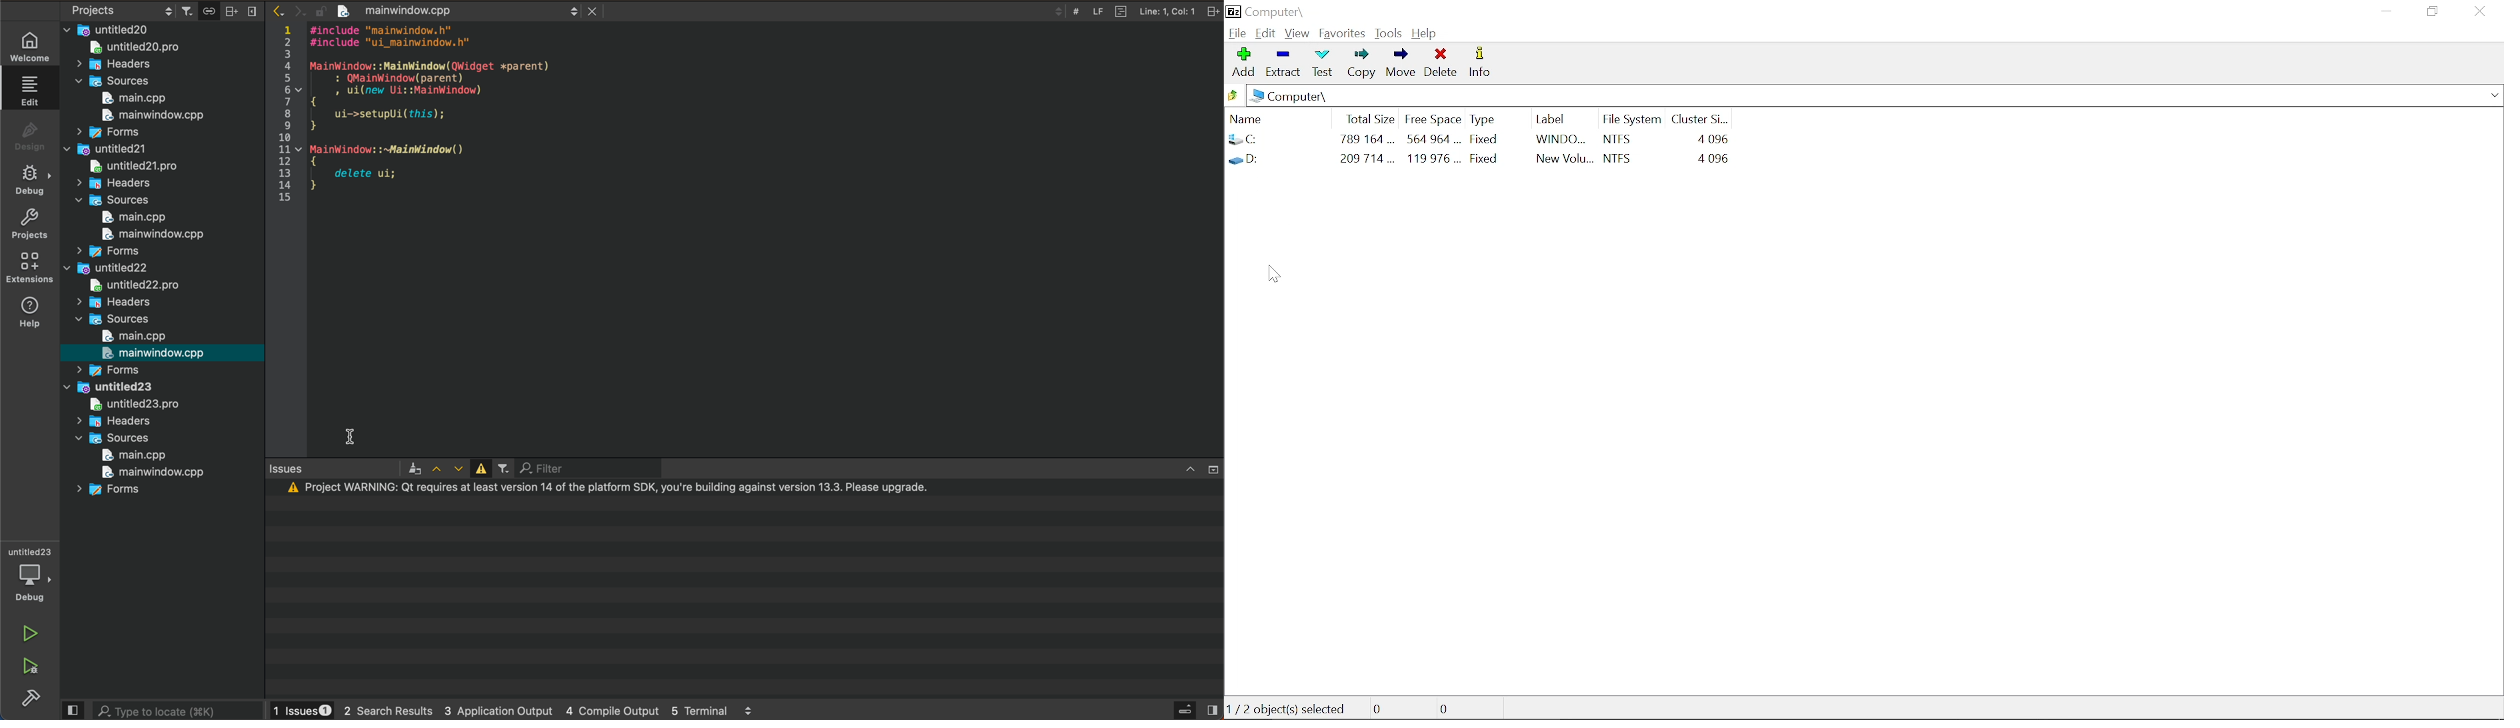 This screenshot has height=728, width=2520. I want to click on run, so click(30, 630).